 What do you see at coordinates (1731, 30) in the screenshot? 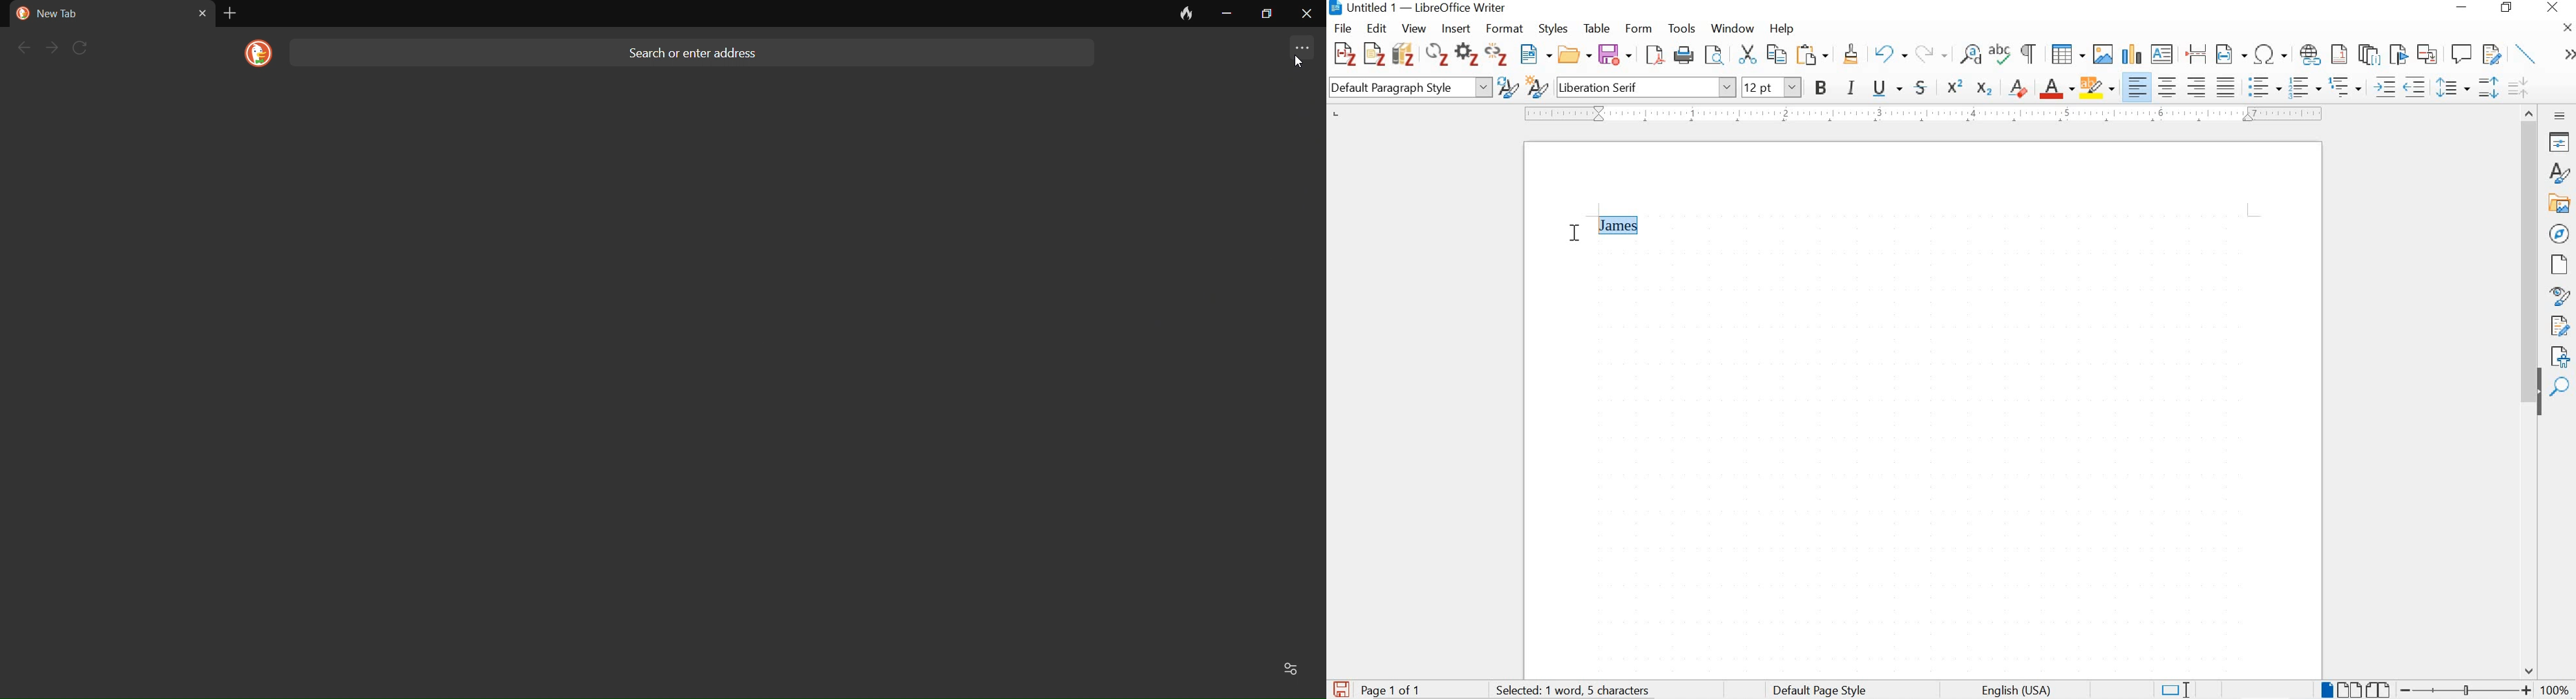
I see `window` at bounding box center [1731, 30].